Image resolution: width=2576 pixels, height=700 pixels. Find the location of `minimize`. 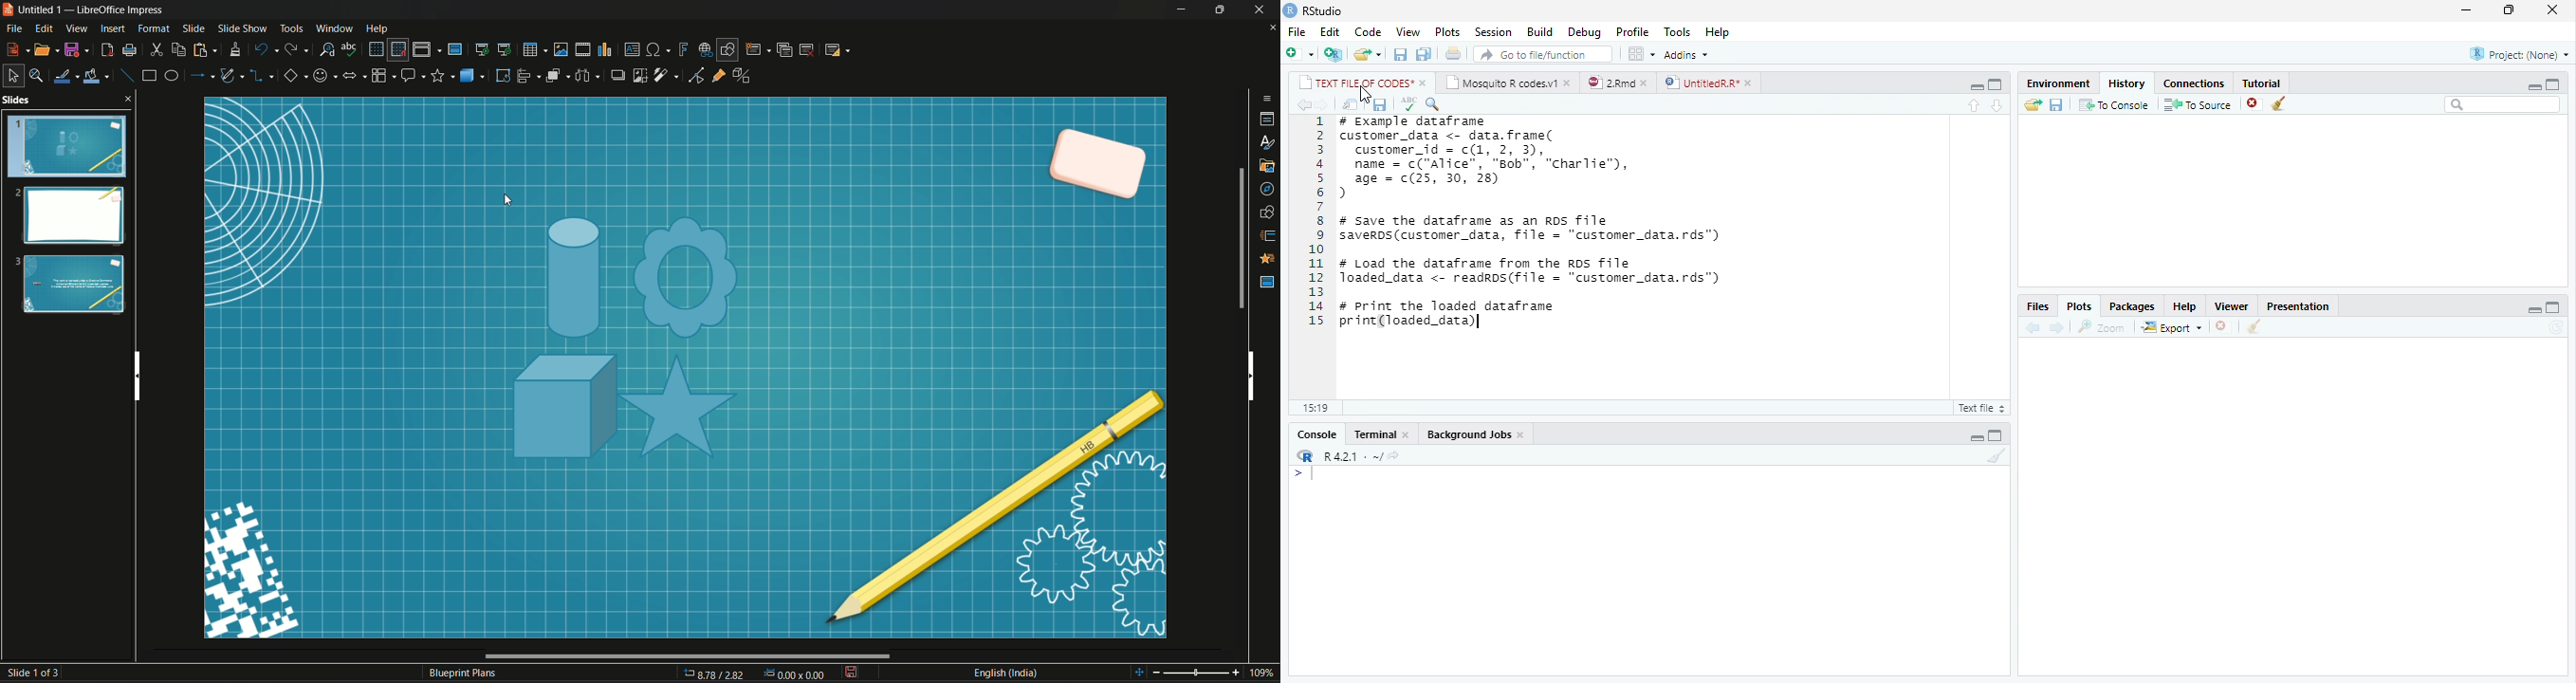

minimize is located at coordinates (2466, 9).